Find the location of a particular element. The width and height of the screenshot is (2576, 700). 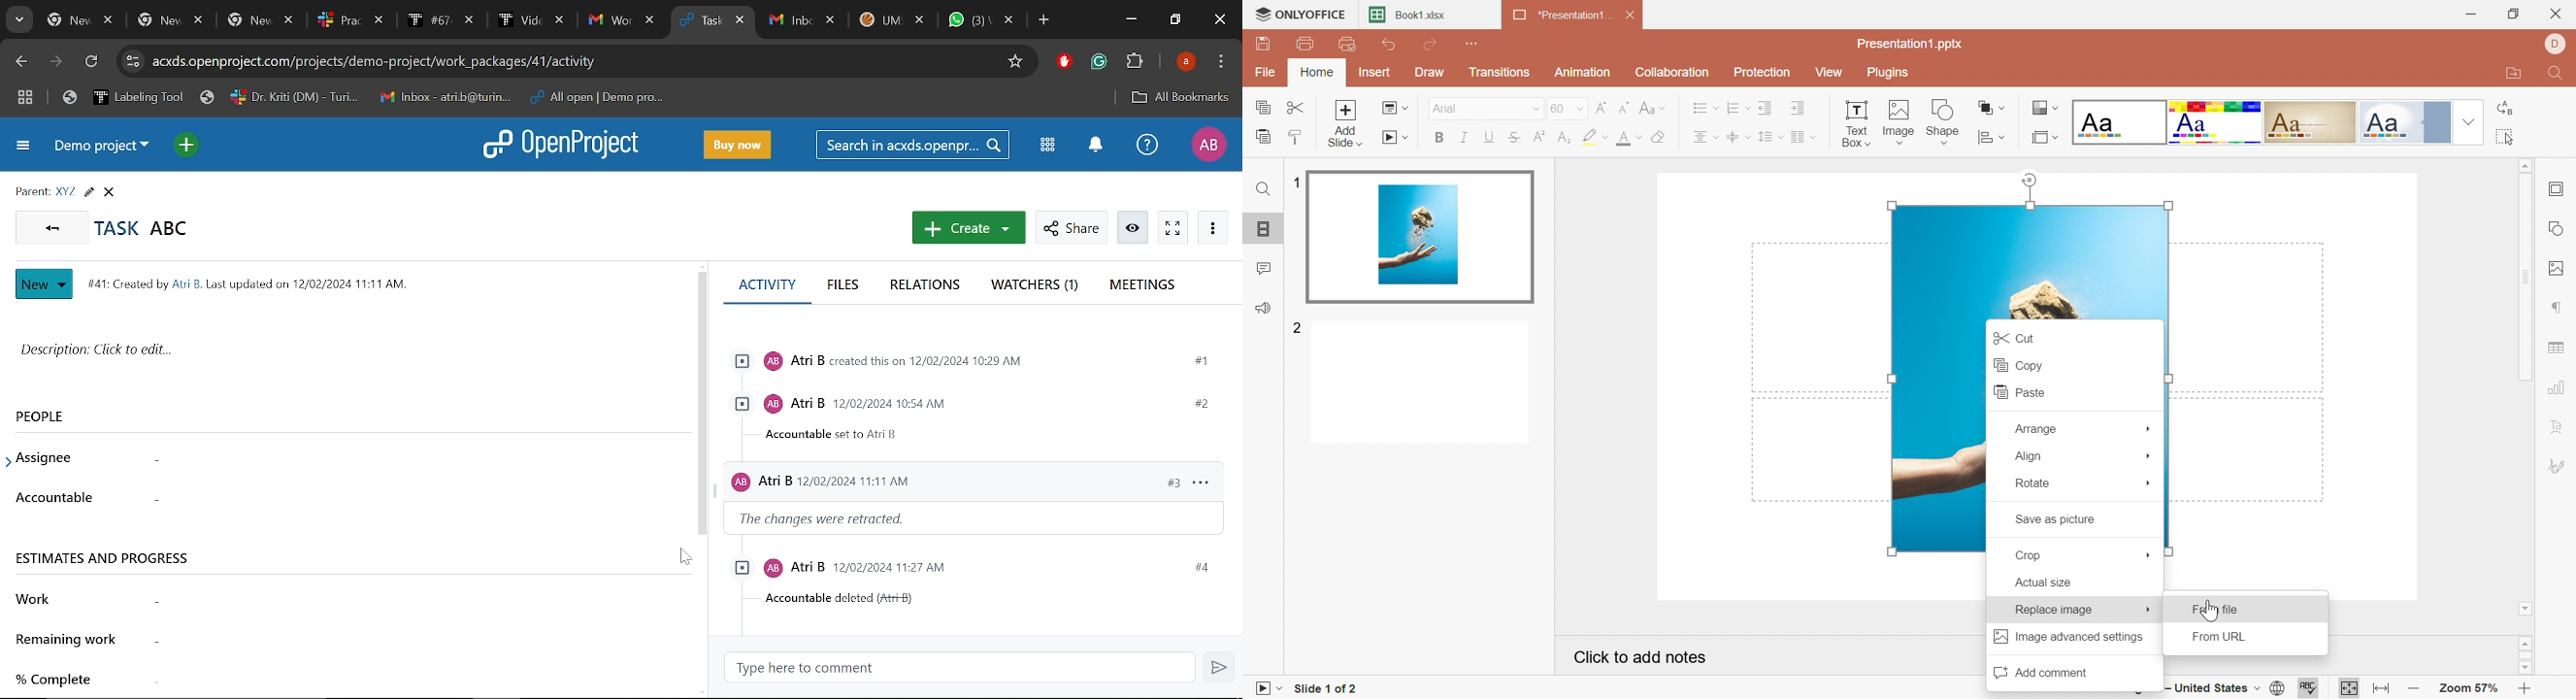

Task assignee is located at coordinates (386, 460).